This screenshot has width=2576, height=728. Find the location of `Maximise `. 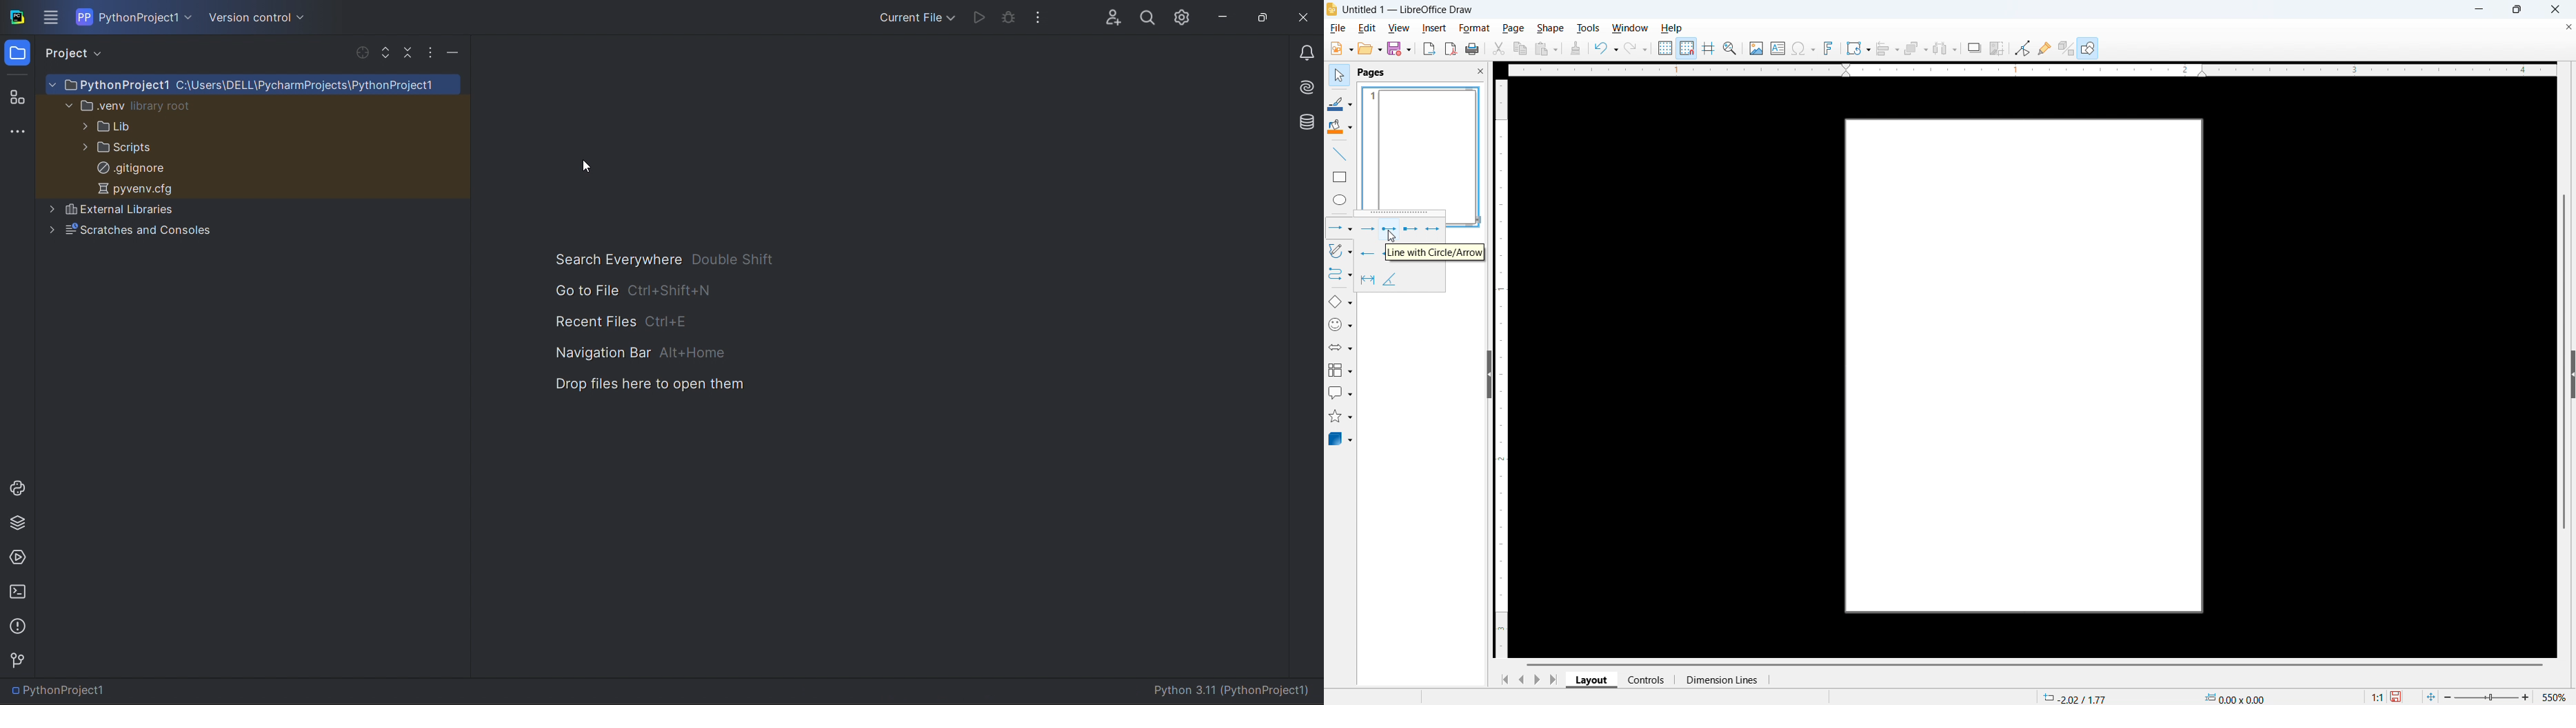

Maximise  is located at coordinates (2518, 9).